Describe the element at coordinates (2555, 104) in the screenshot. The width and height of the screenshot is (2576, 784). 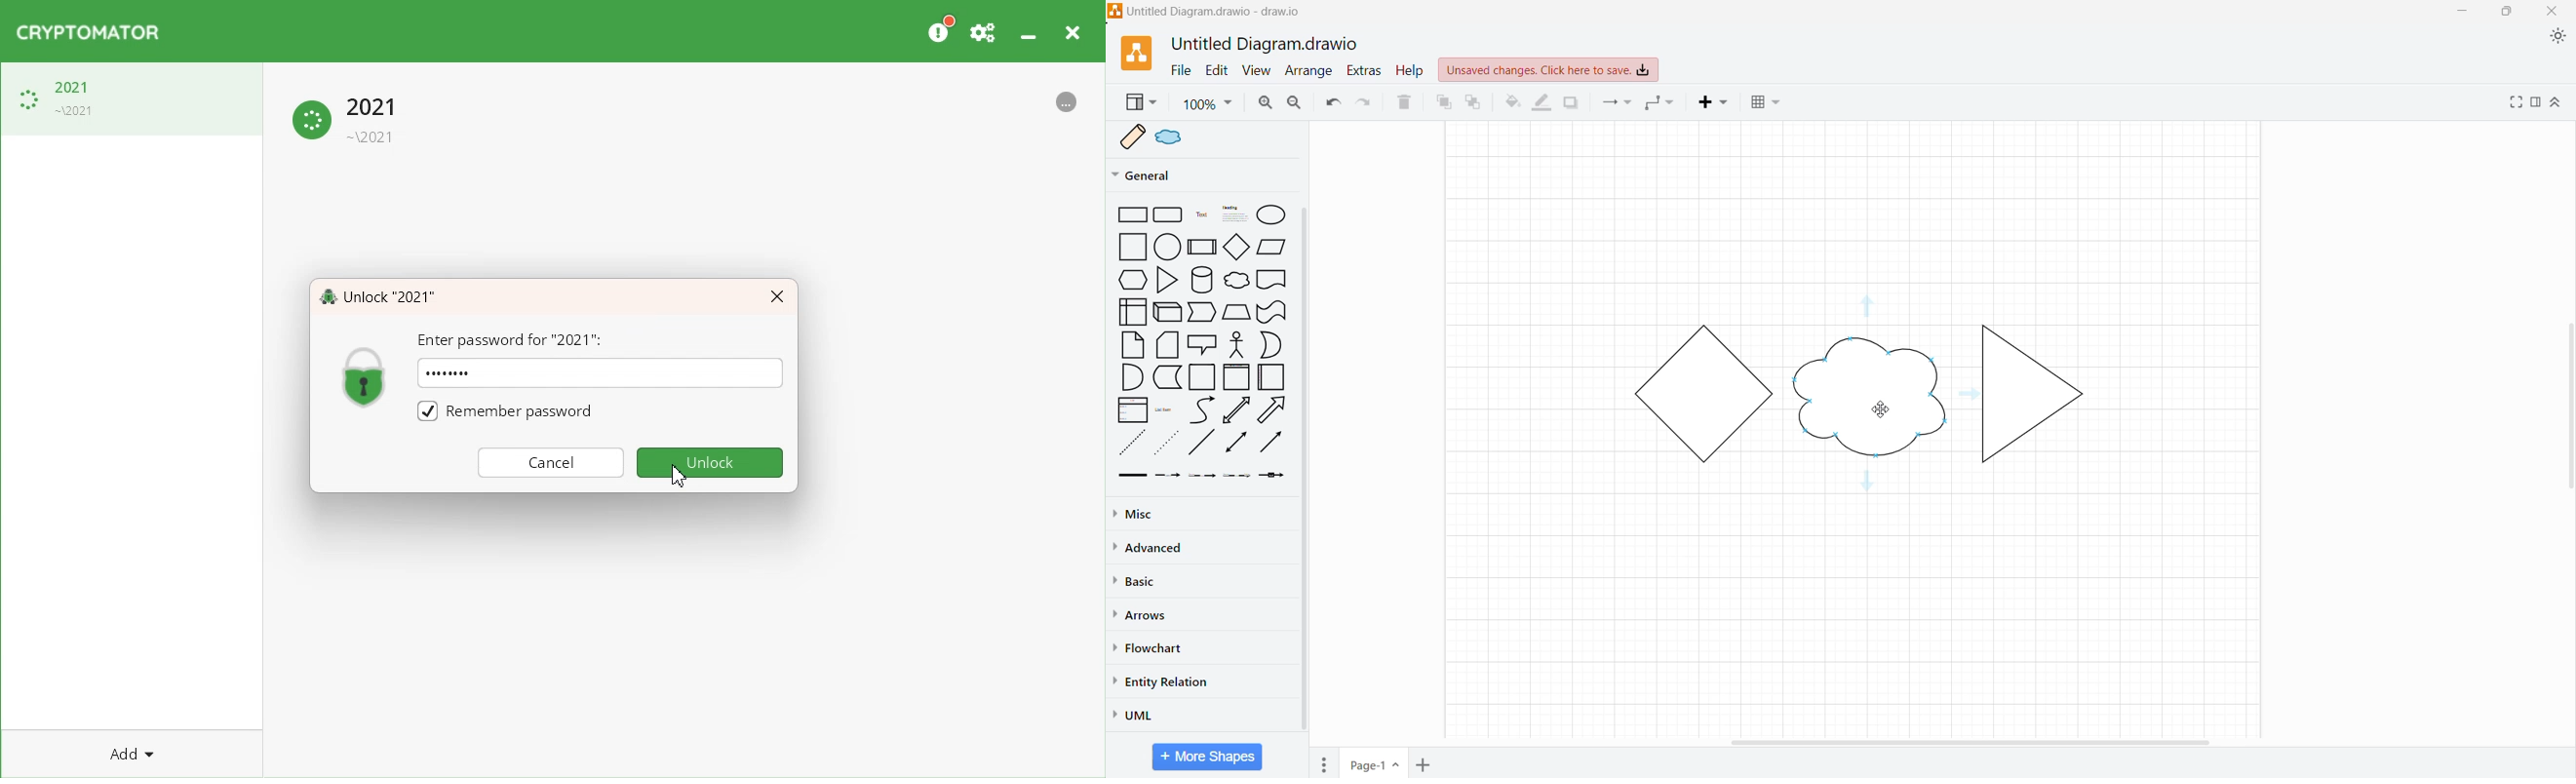
I see `Expand/Collapse` at that location.